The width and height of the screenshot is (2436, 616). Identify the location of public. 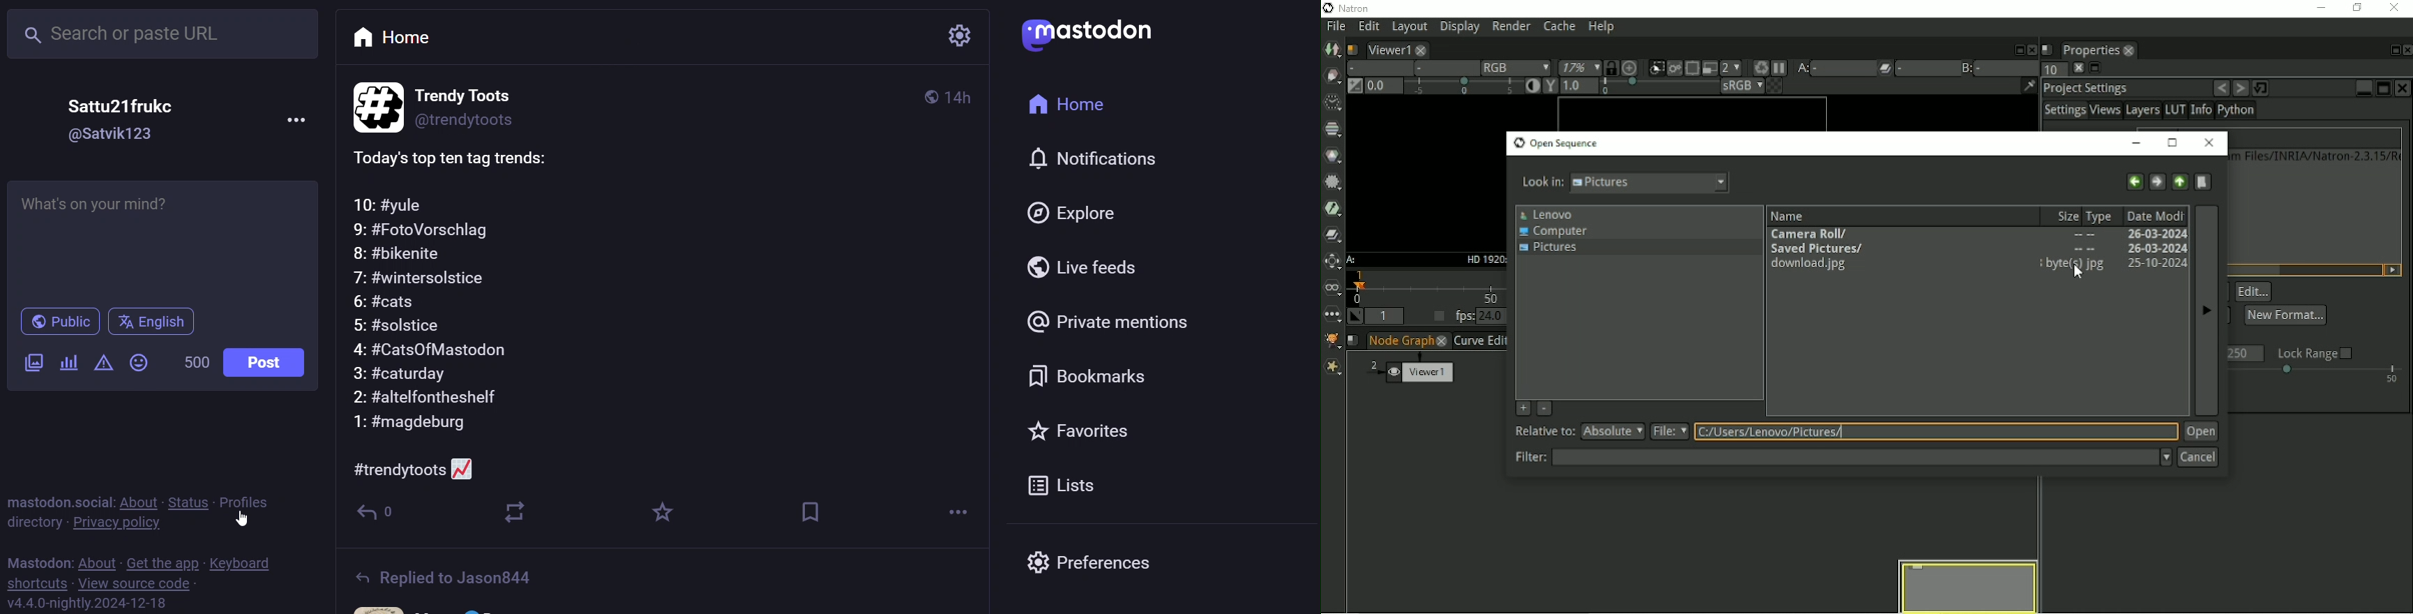
(917, 94).